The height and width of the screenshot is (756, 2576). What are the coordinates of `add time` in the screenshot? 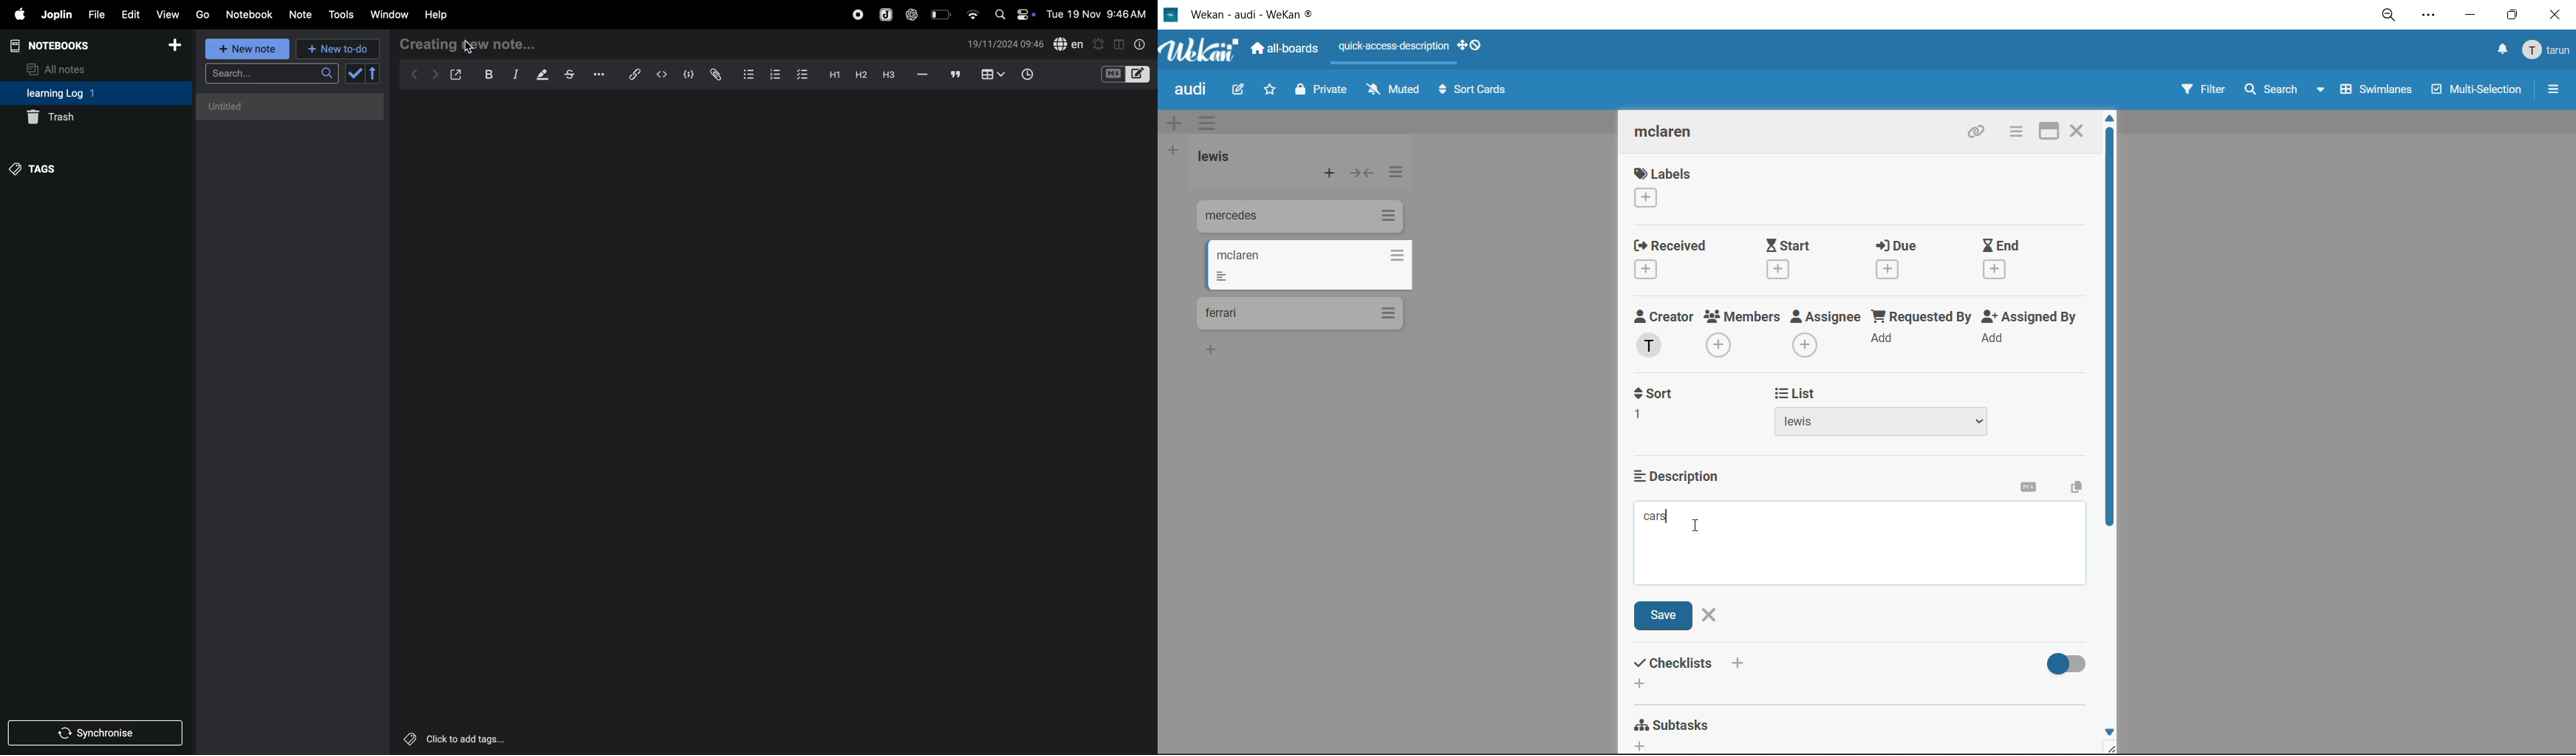 It's located at (1039, 75).